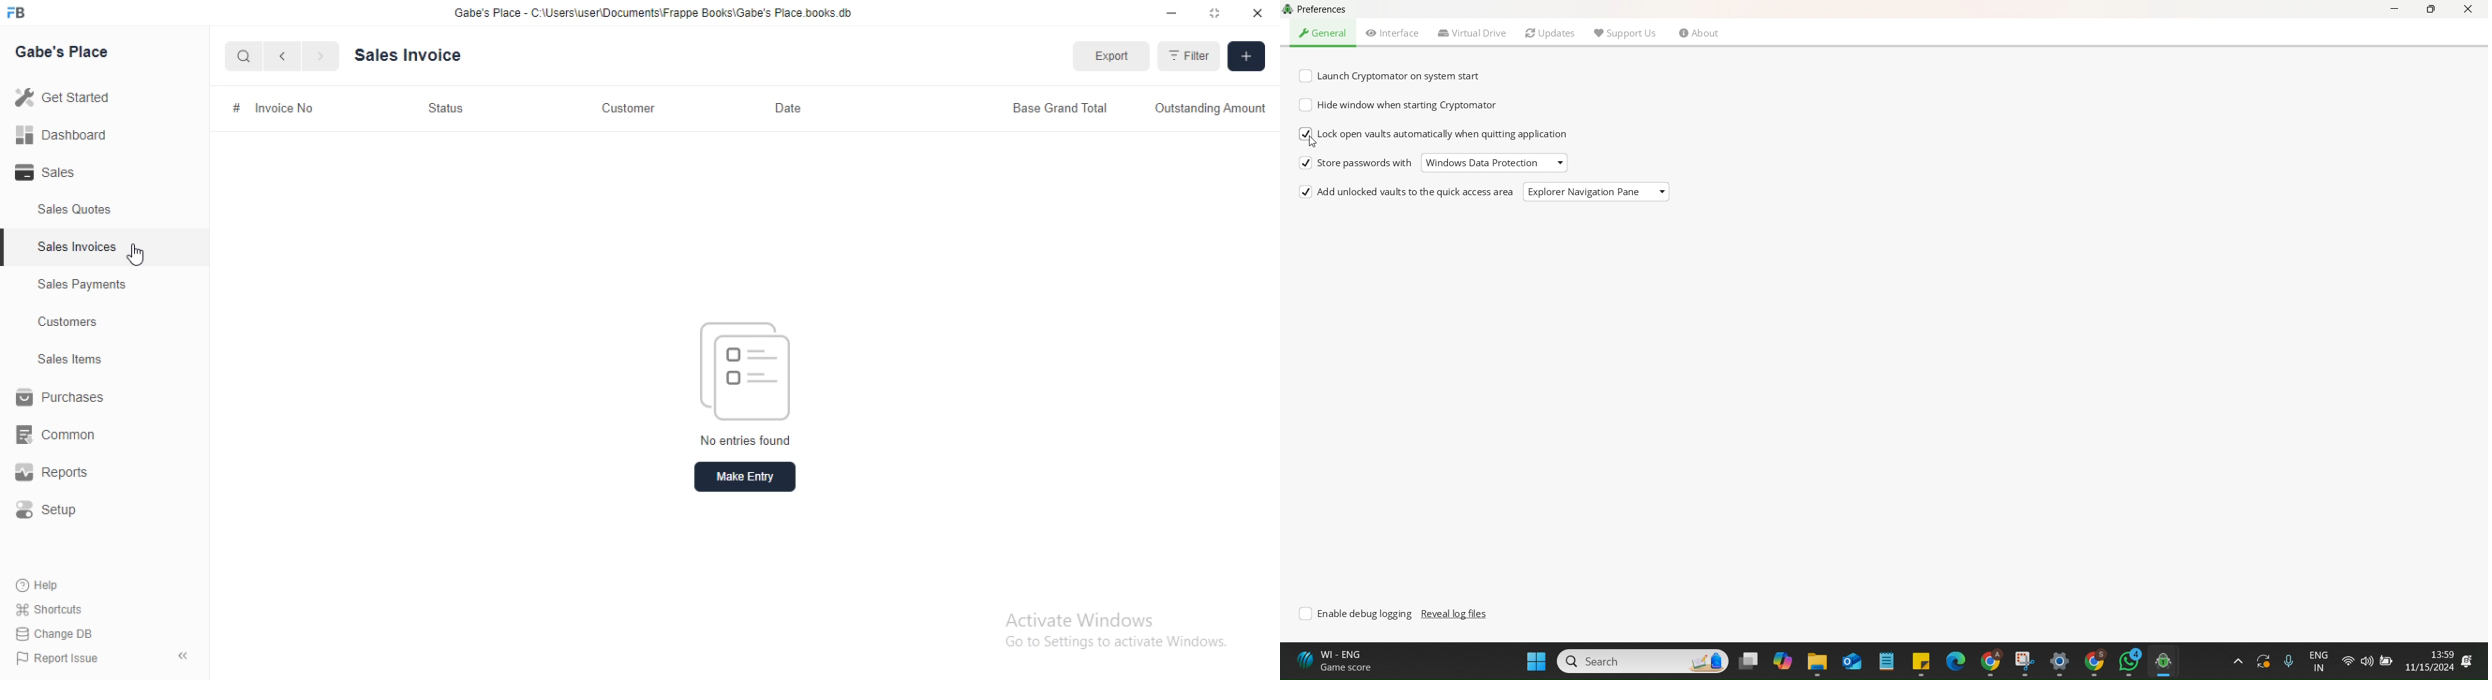 Image resolution: width=2492 pixels, height=700 pixels. I want to click on # Invoice No, so click(277, 107).